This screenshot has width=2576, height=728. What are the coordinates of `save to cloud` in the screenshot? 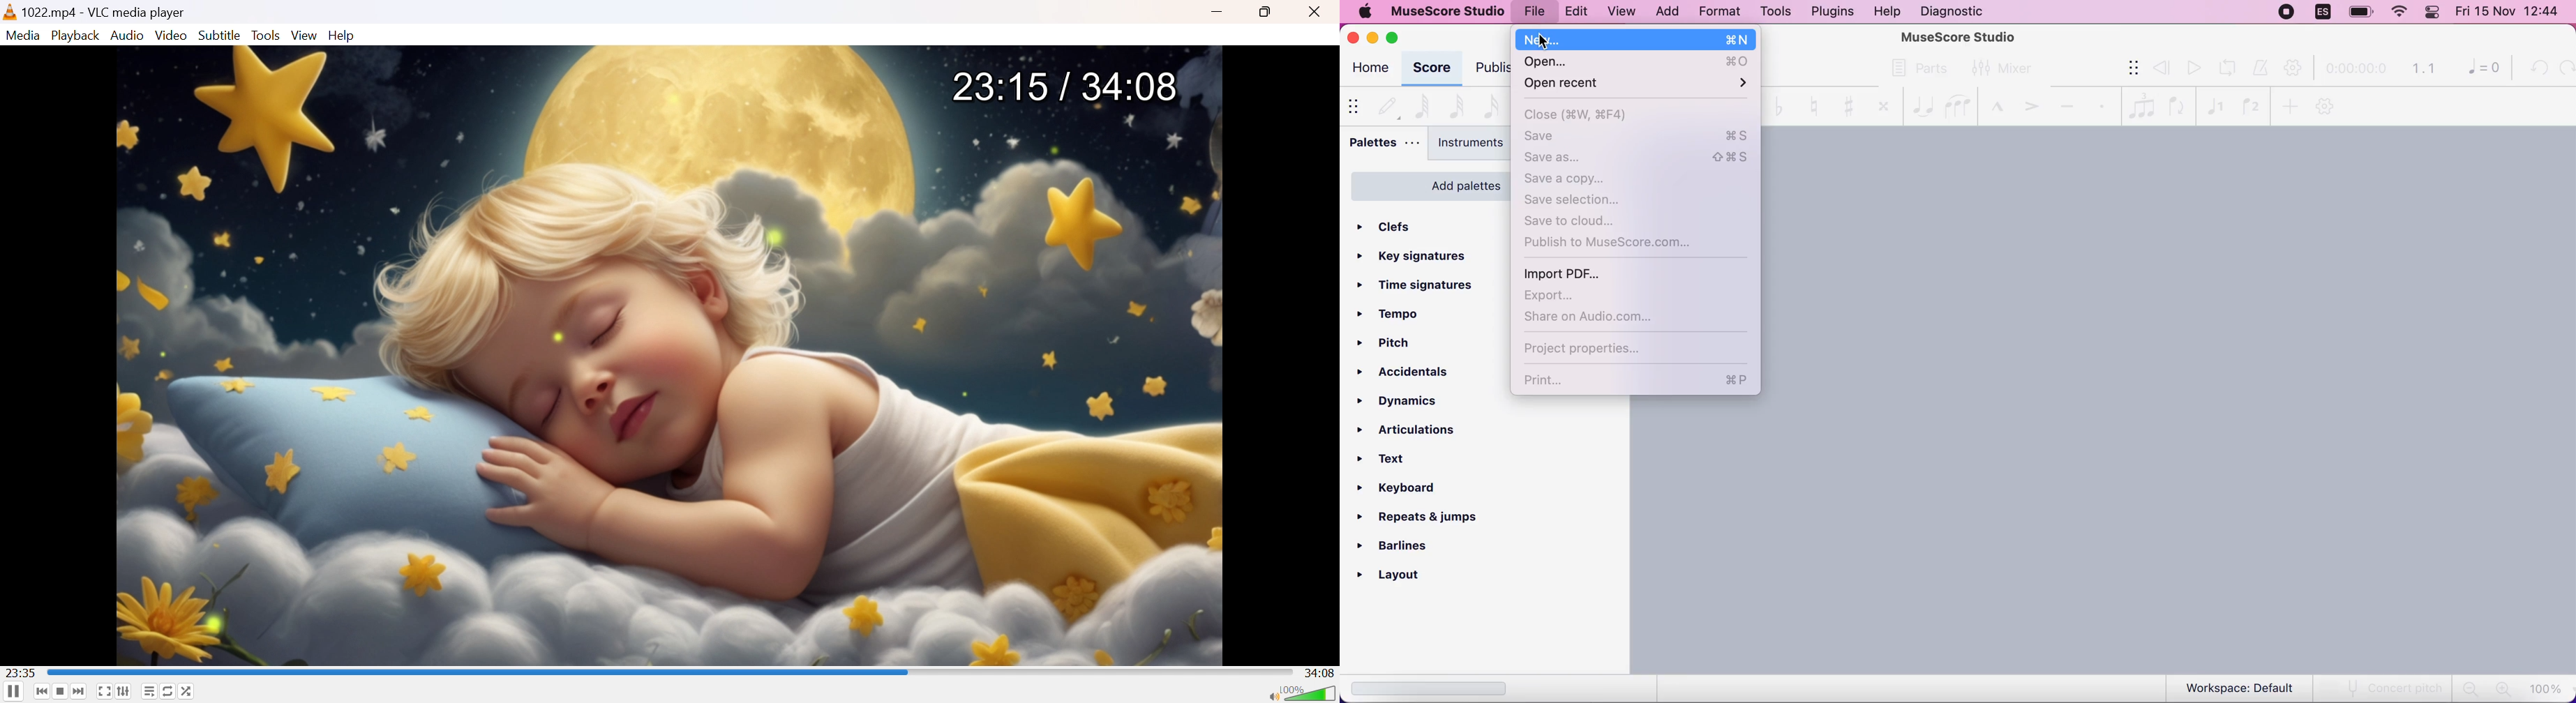 It's located at (1594, 222).